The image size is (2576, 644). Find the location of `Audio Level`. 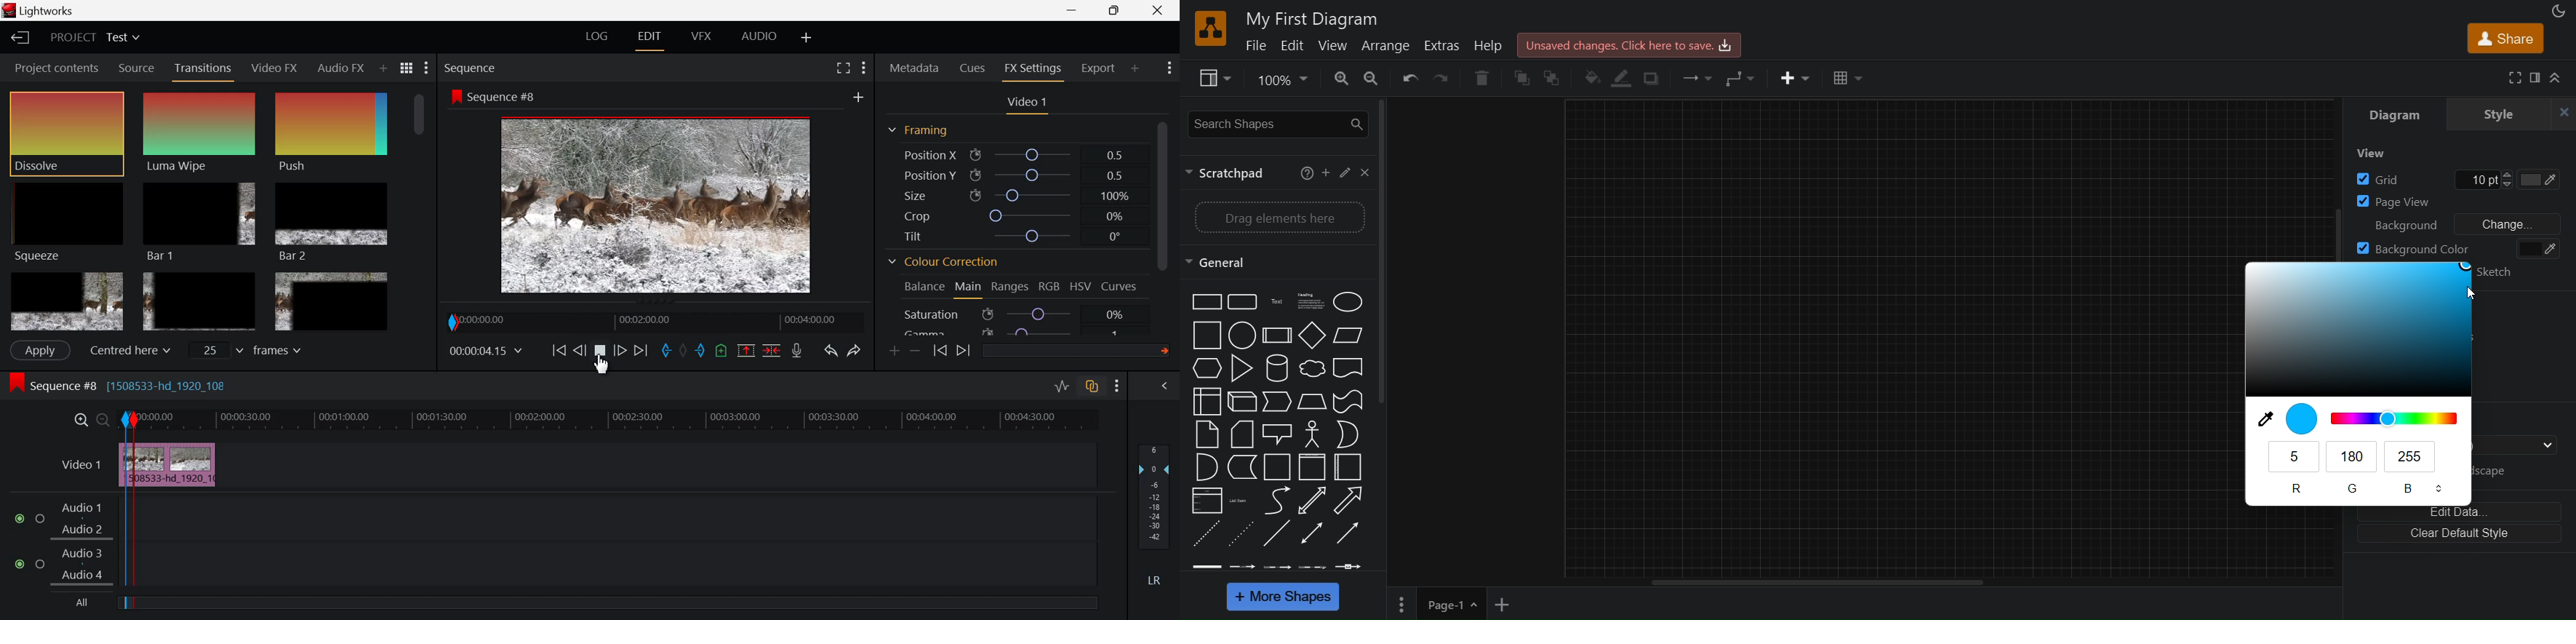

Audio Level is located at coordinates (1158, 516).